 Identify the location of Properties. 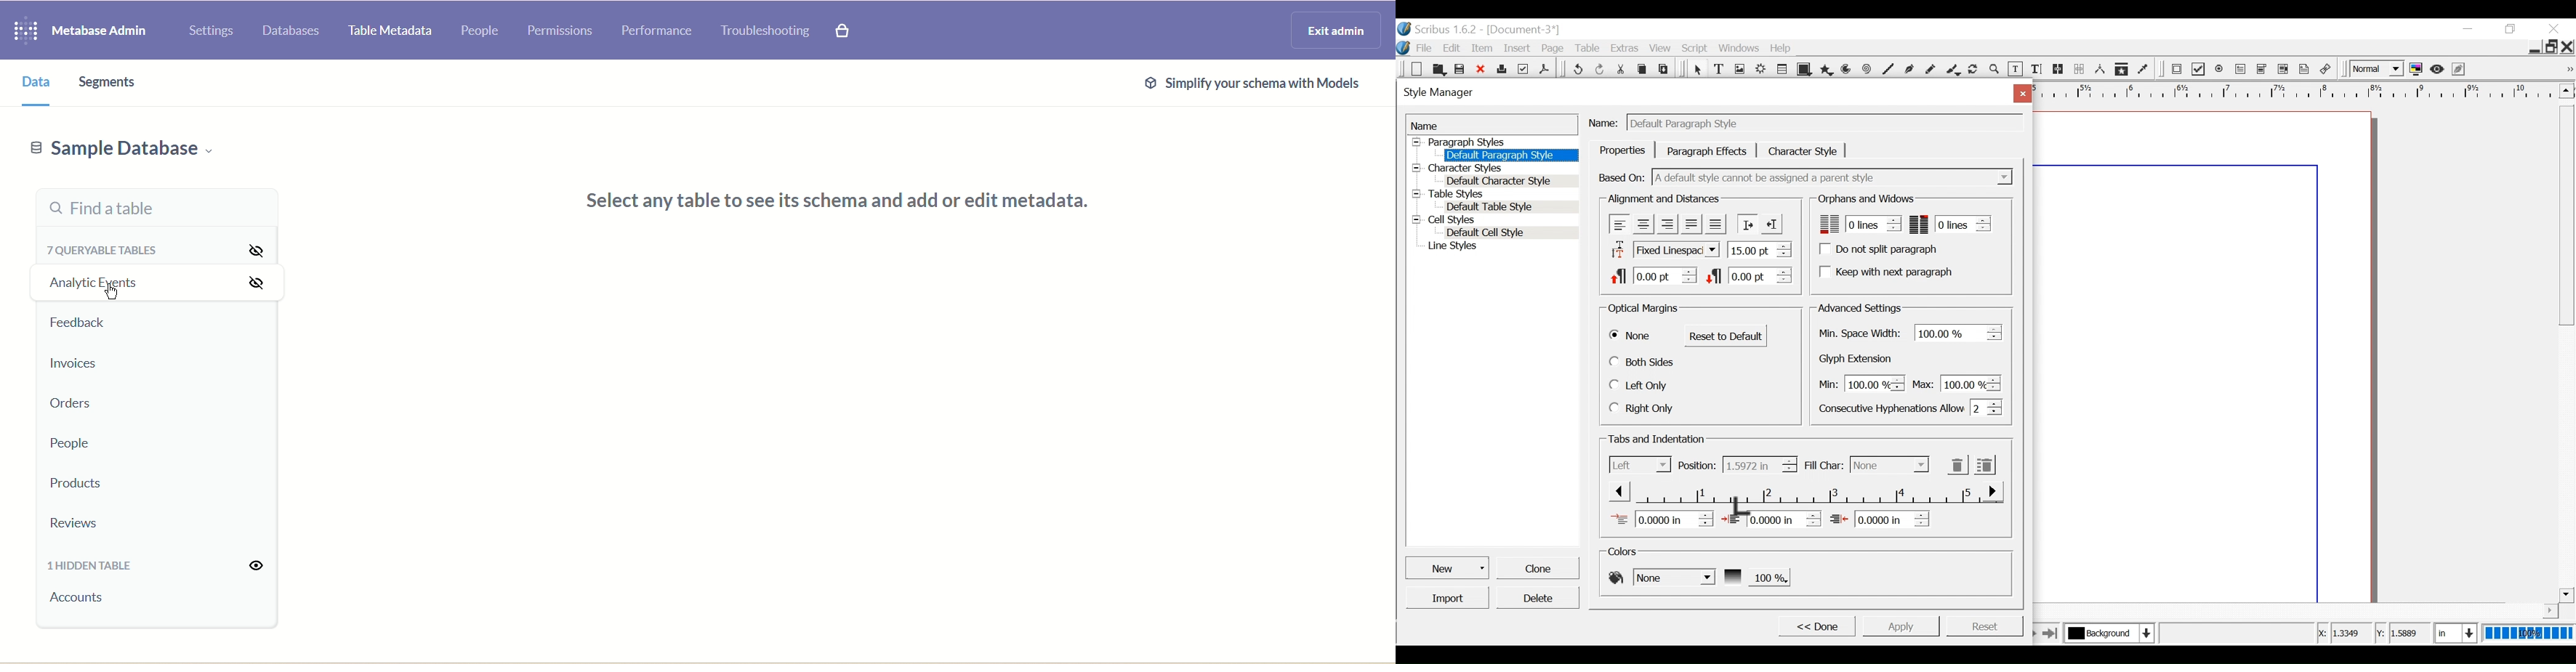
(1623, 150).